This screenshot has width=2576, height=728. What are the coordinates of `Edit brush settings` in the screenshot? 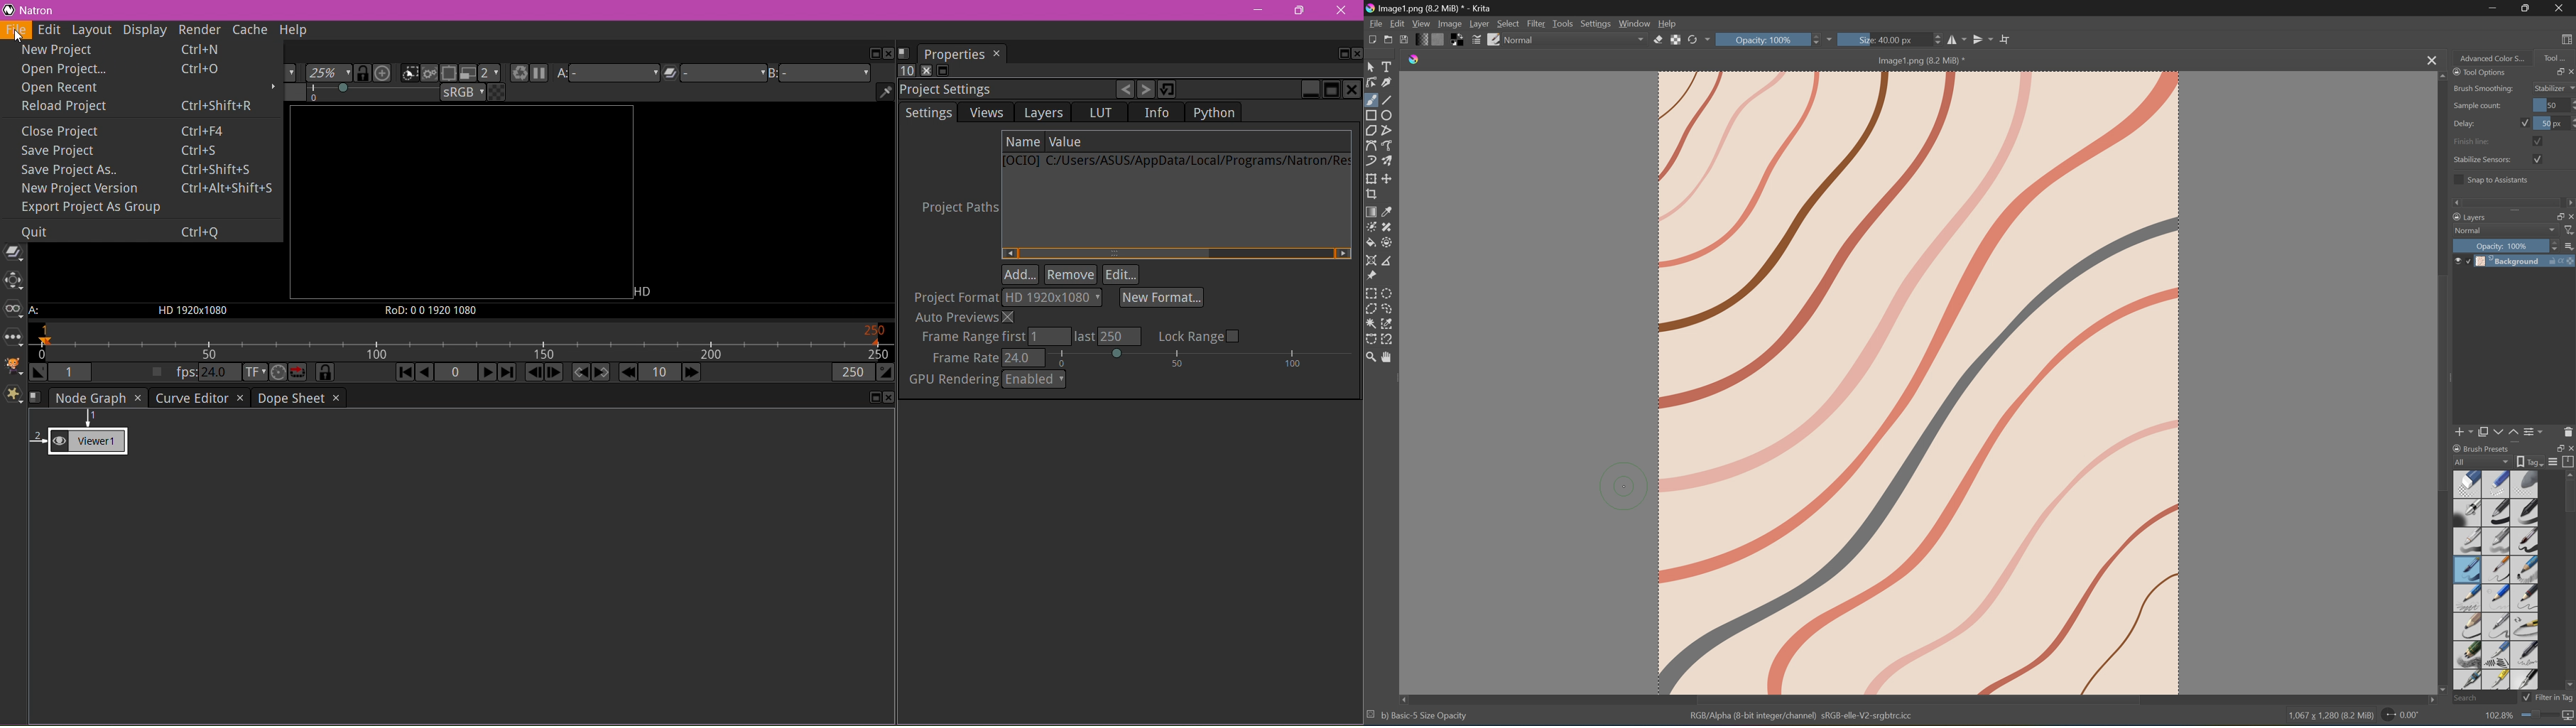 It's located at (1475, 42).